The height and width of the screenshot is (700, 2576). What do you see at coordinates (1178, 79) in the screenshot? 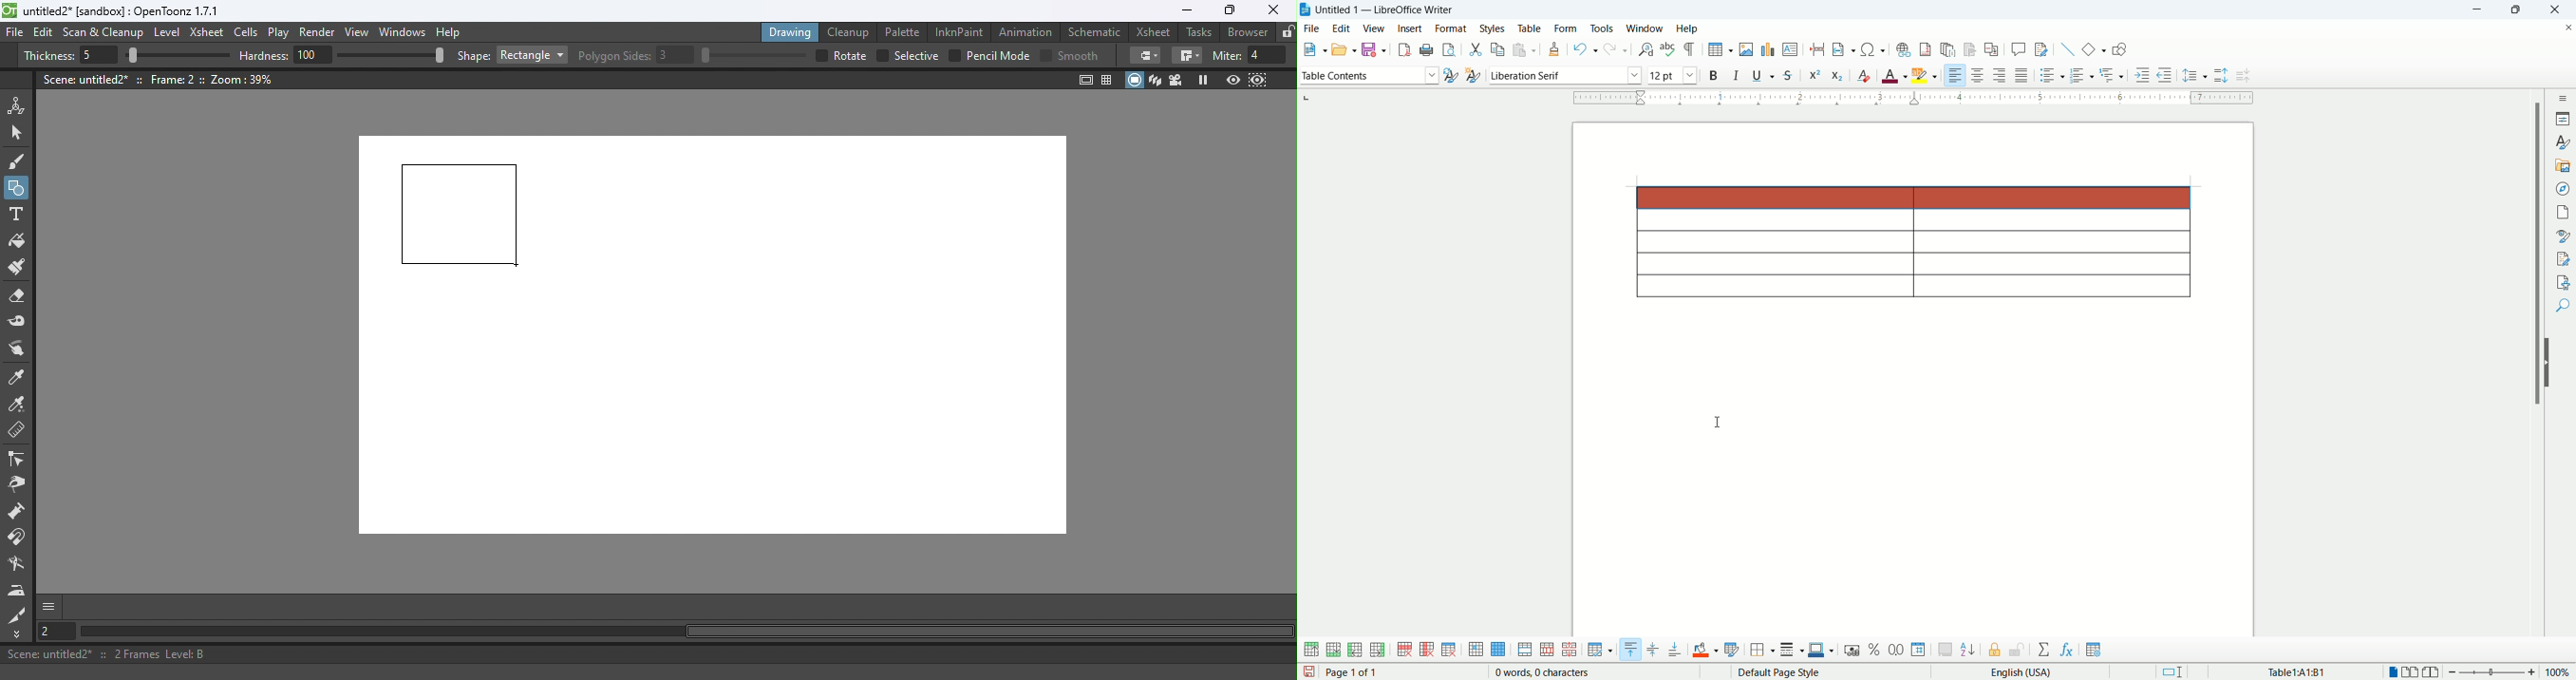
I see `Camera view` at bounding box center [1178, 79].